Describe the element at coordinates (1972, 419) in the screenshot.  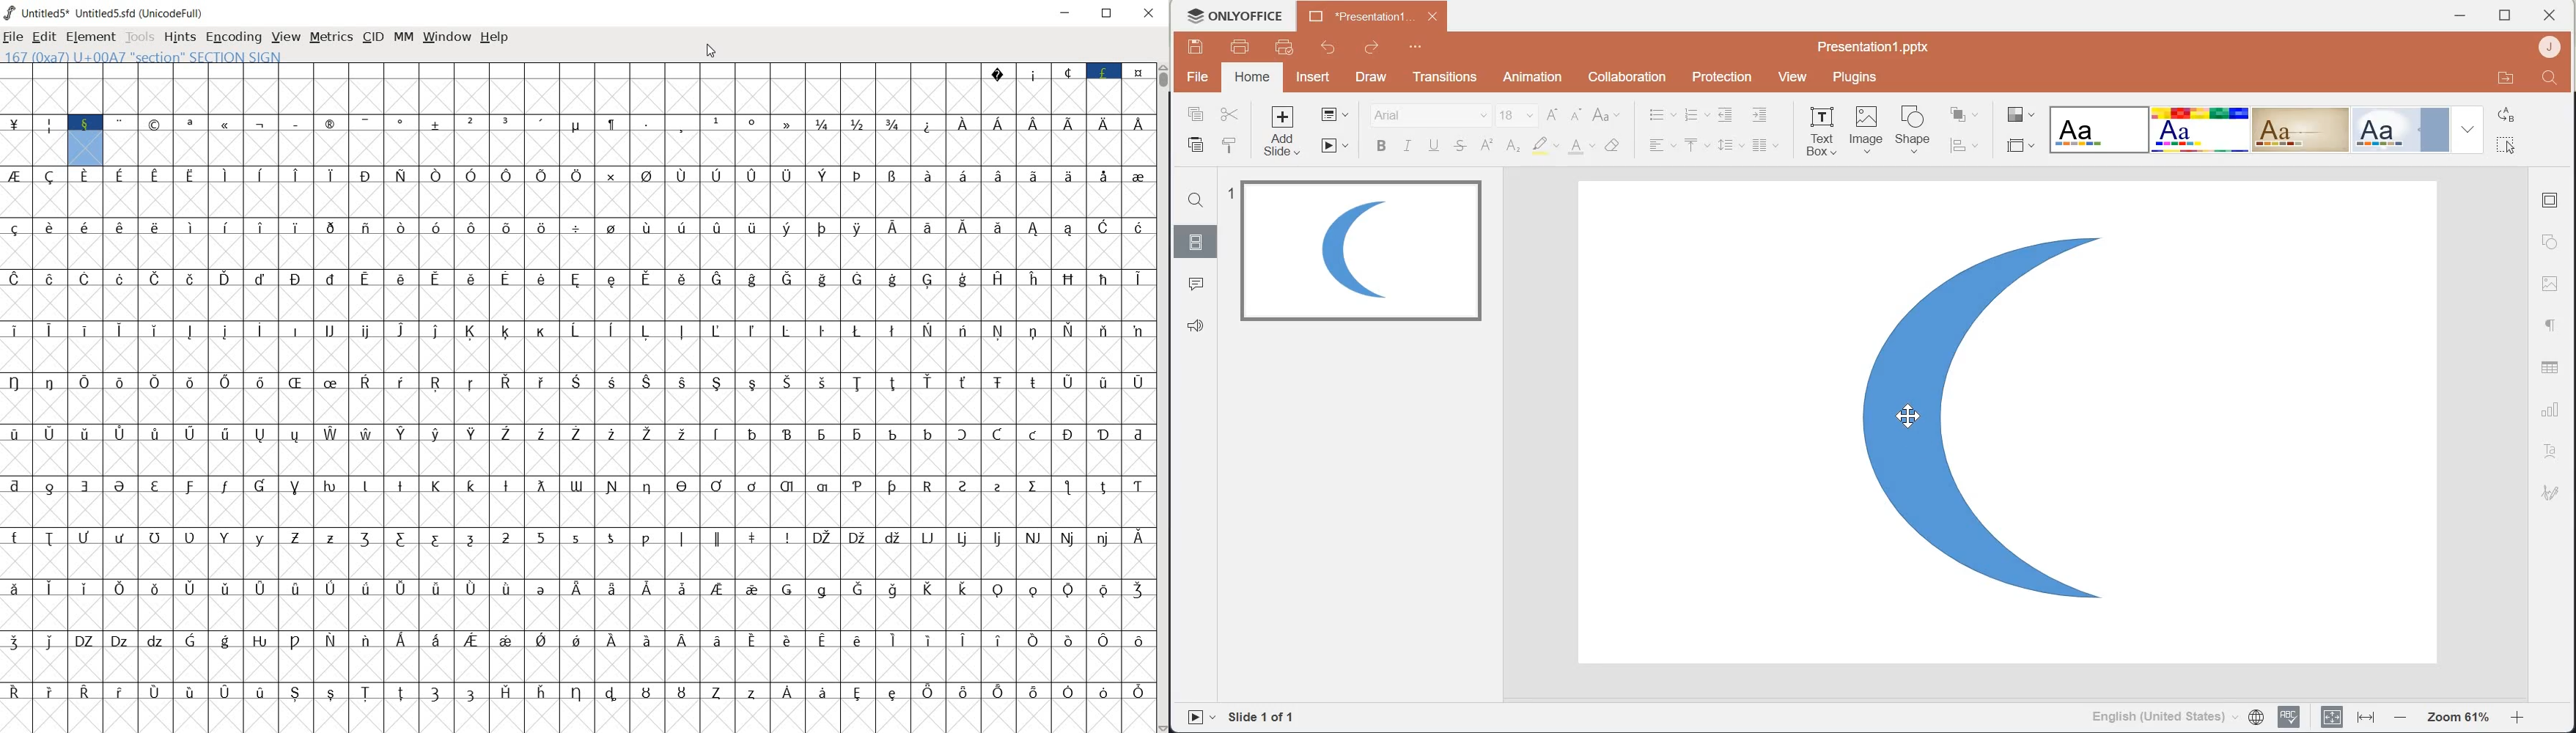
I see `Image preview` at that location.